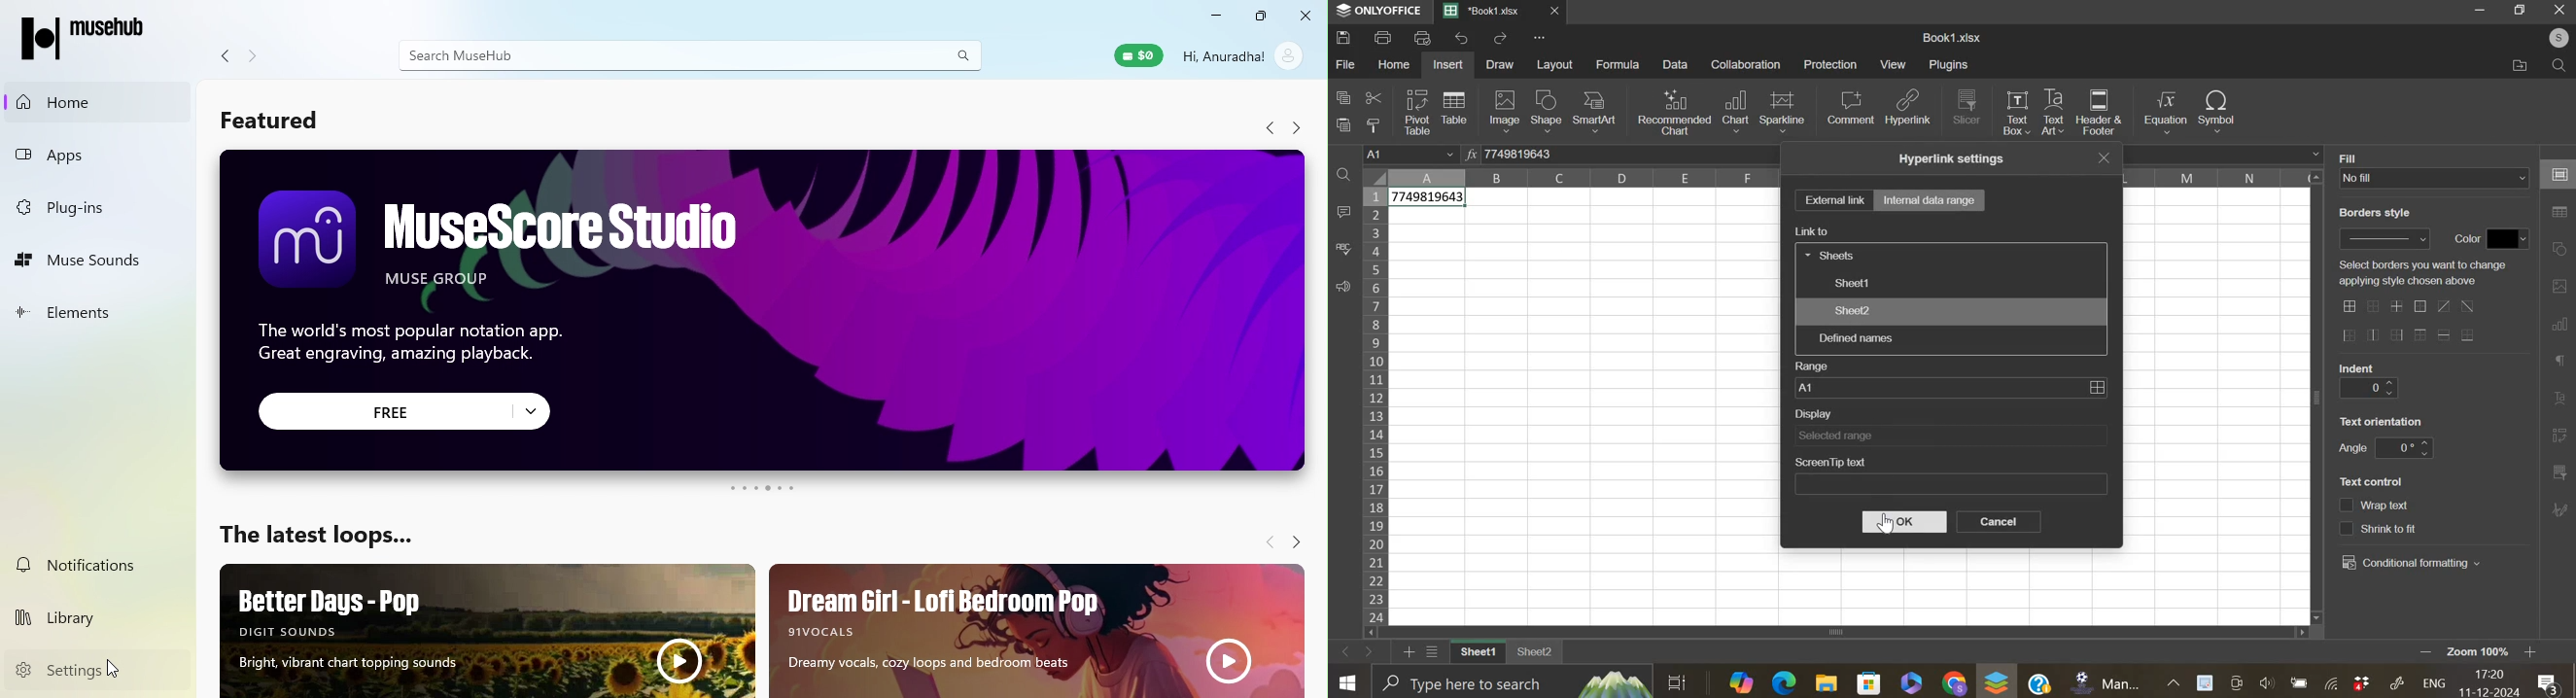 The width and height of the screenshot is (2576, 700). I want to click on equation, so click(2164, 112).